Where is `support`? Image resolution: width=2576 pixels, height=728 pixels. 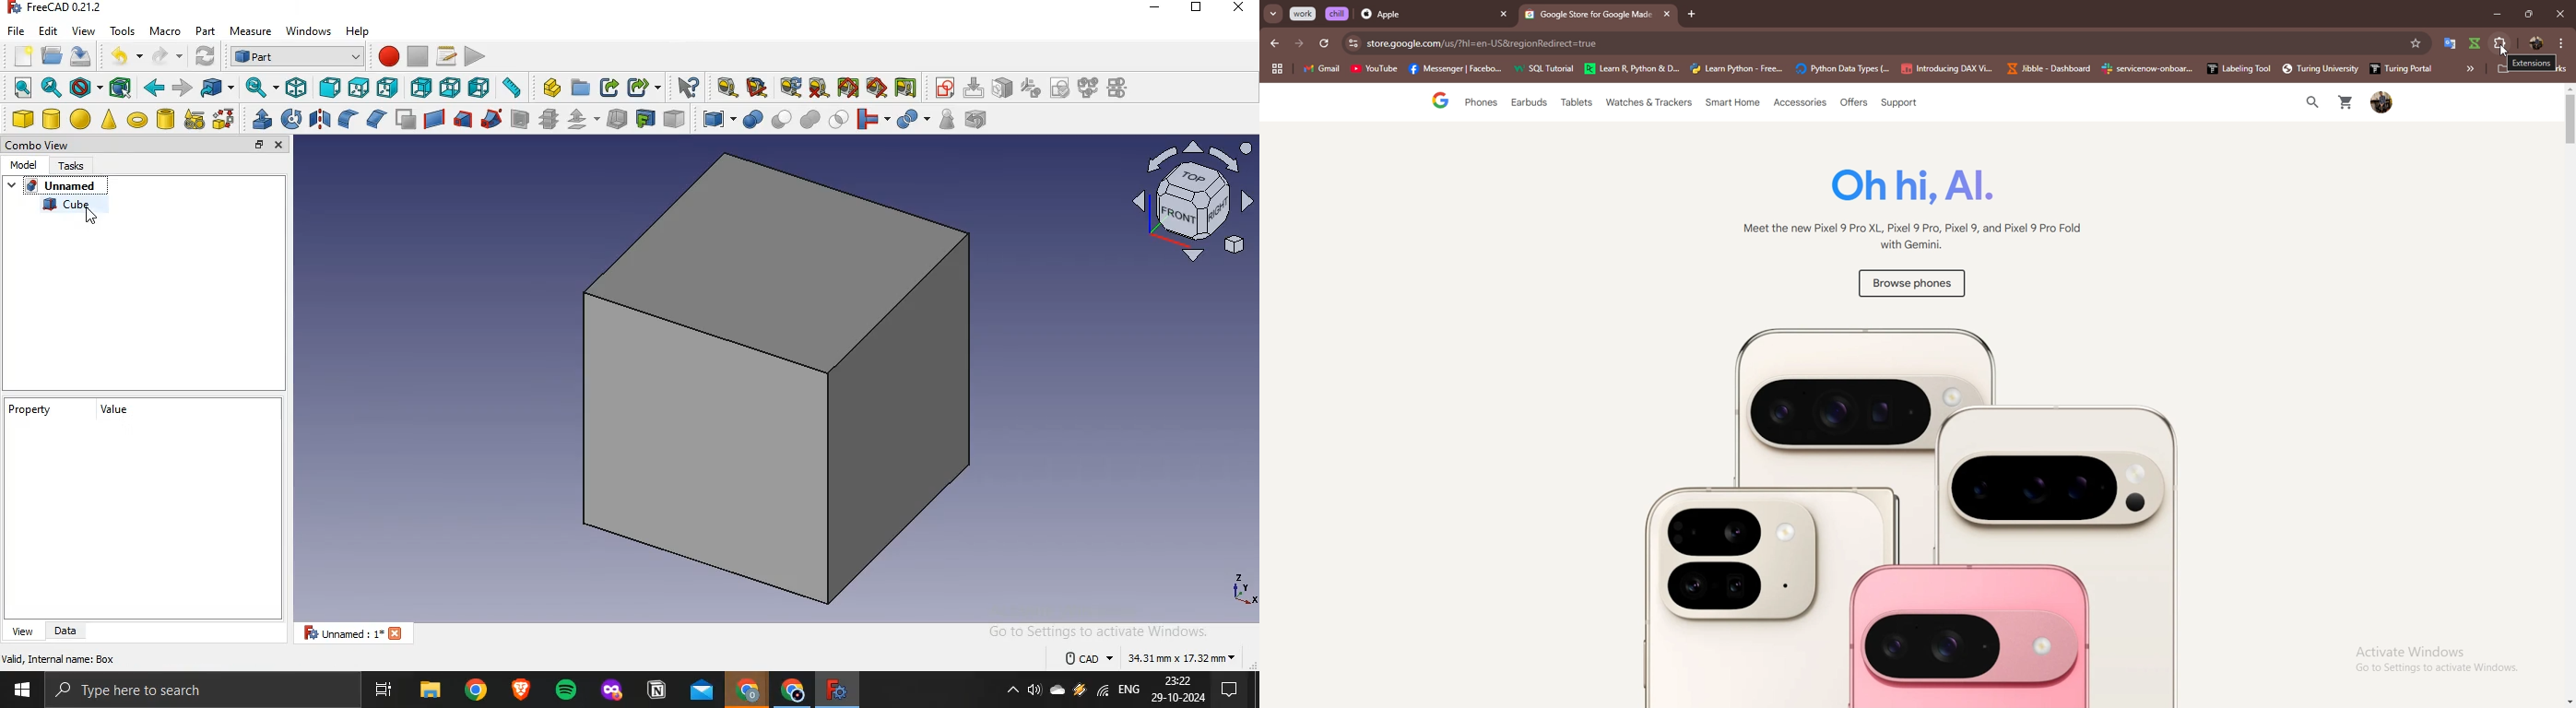
support is located at coordinates (1898, 104).